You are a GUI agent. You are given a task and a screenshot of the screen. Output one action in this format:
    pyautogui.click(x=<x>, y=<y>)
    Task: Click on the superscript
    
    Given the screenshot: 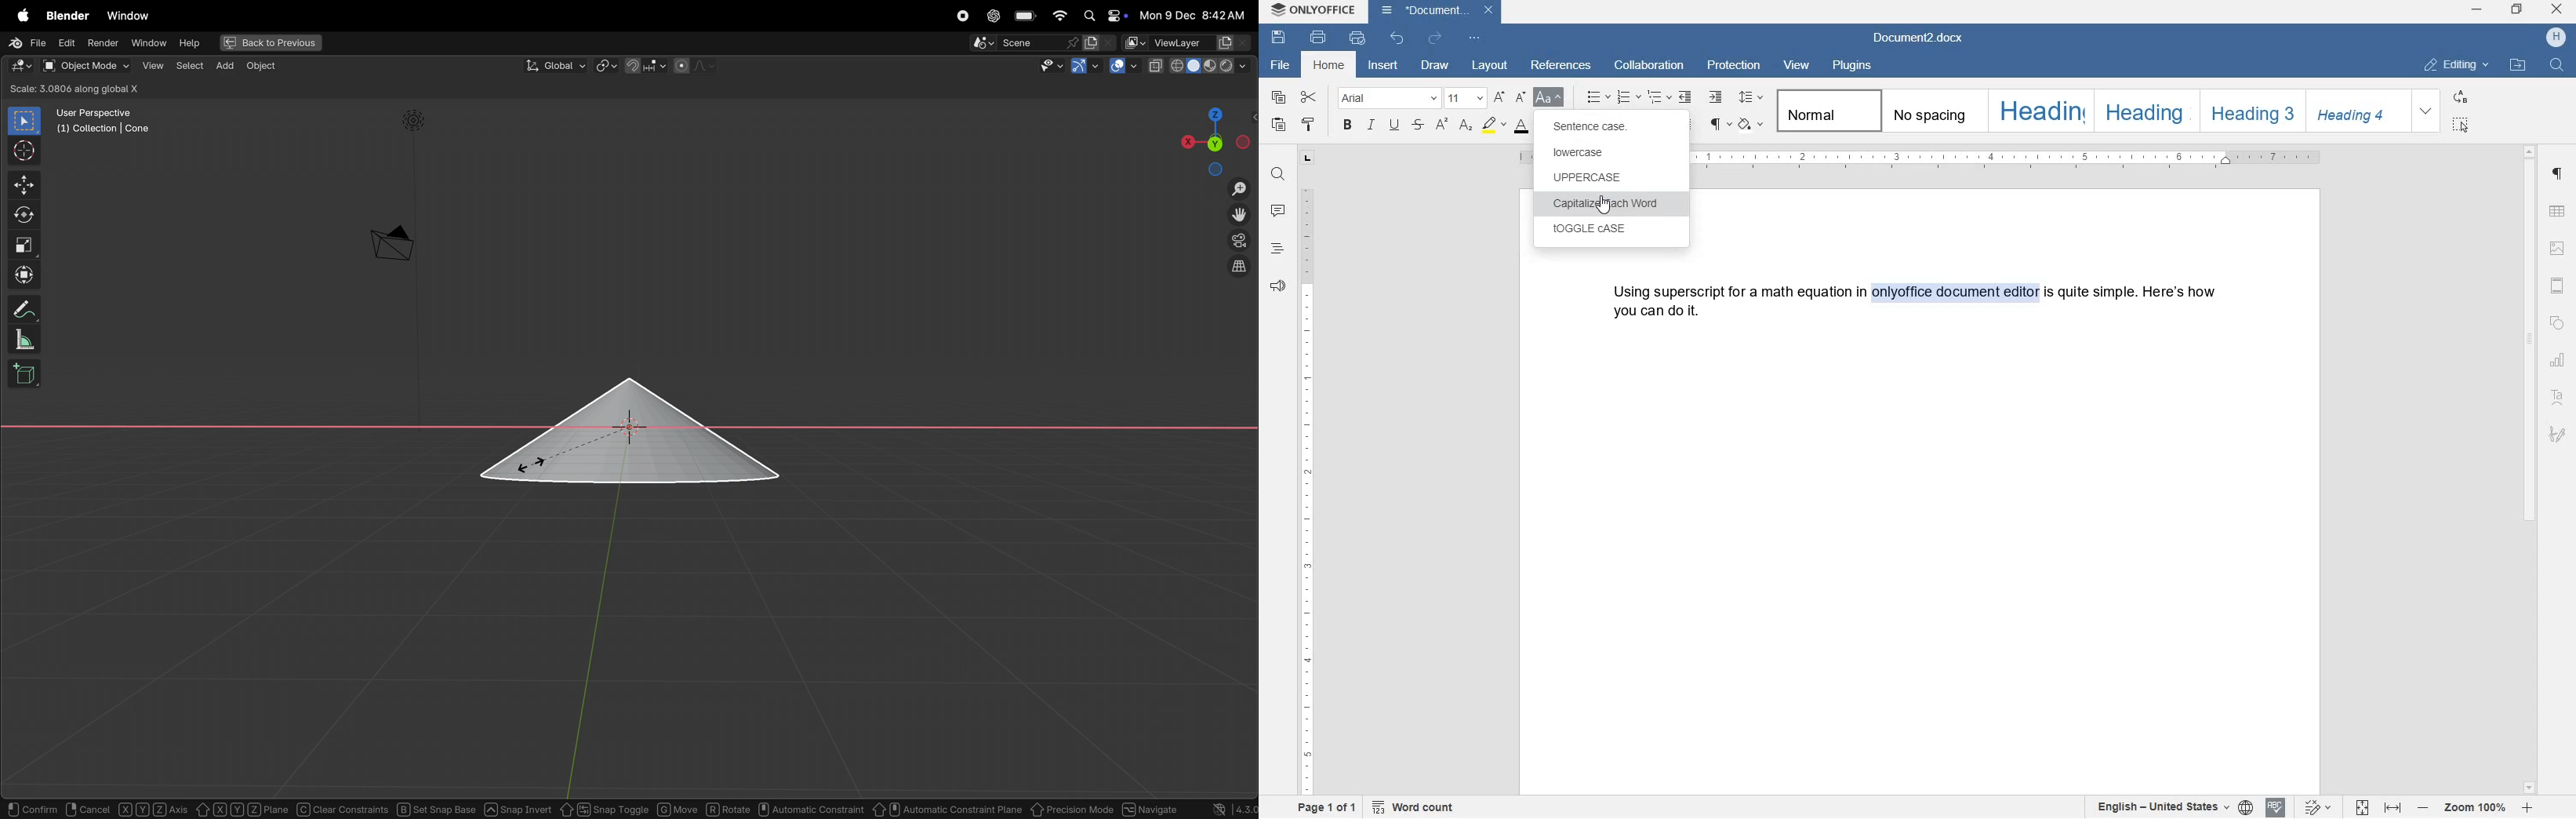 What is the action you would take?
    pyautogui.click(x=1442, y=125)
    